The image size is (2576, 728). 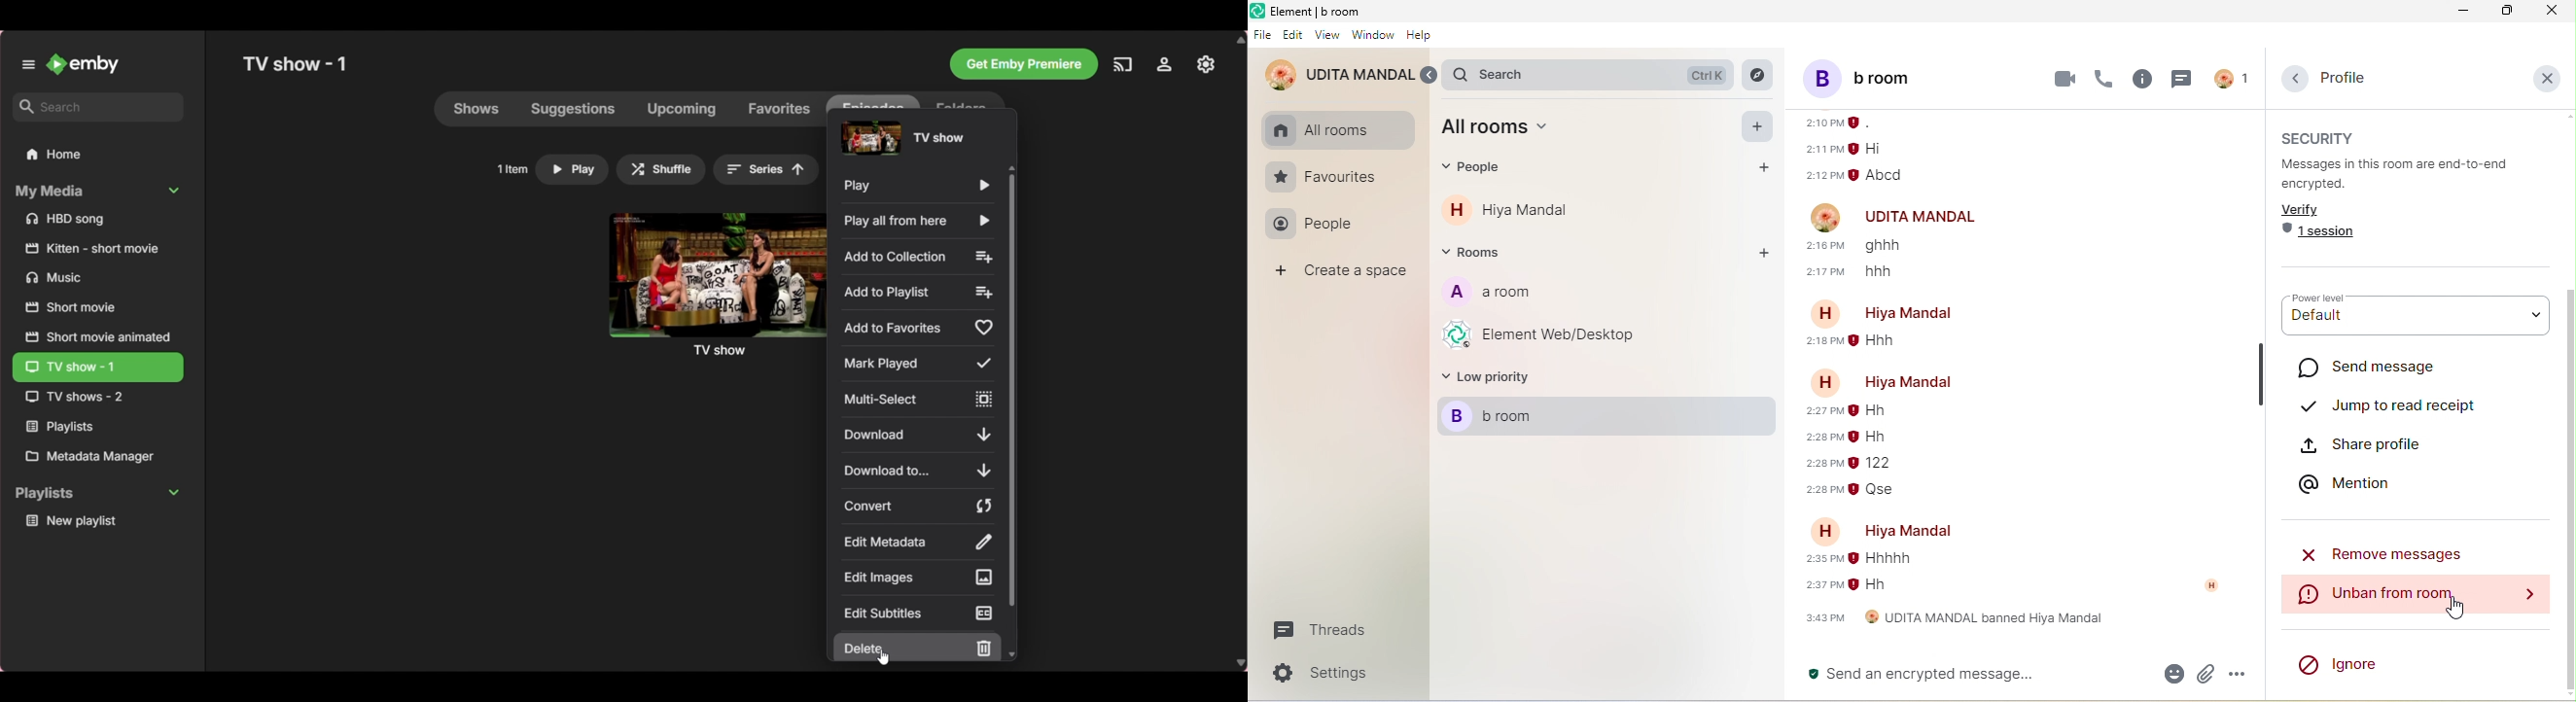 What do you see at coordinates (918, 292) in the screenshot?
I see `Add to playlist` at bounding box center [918, 292].